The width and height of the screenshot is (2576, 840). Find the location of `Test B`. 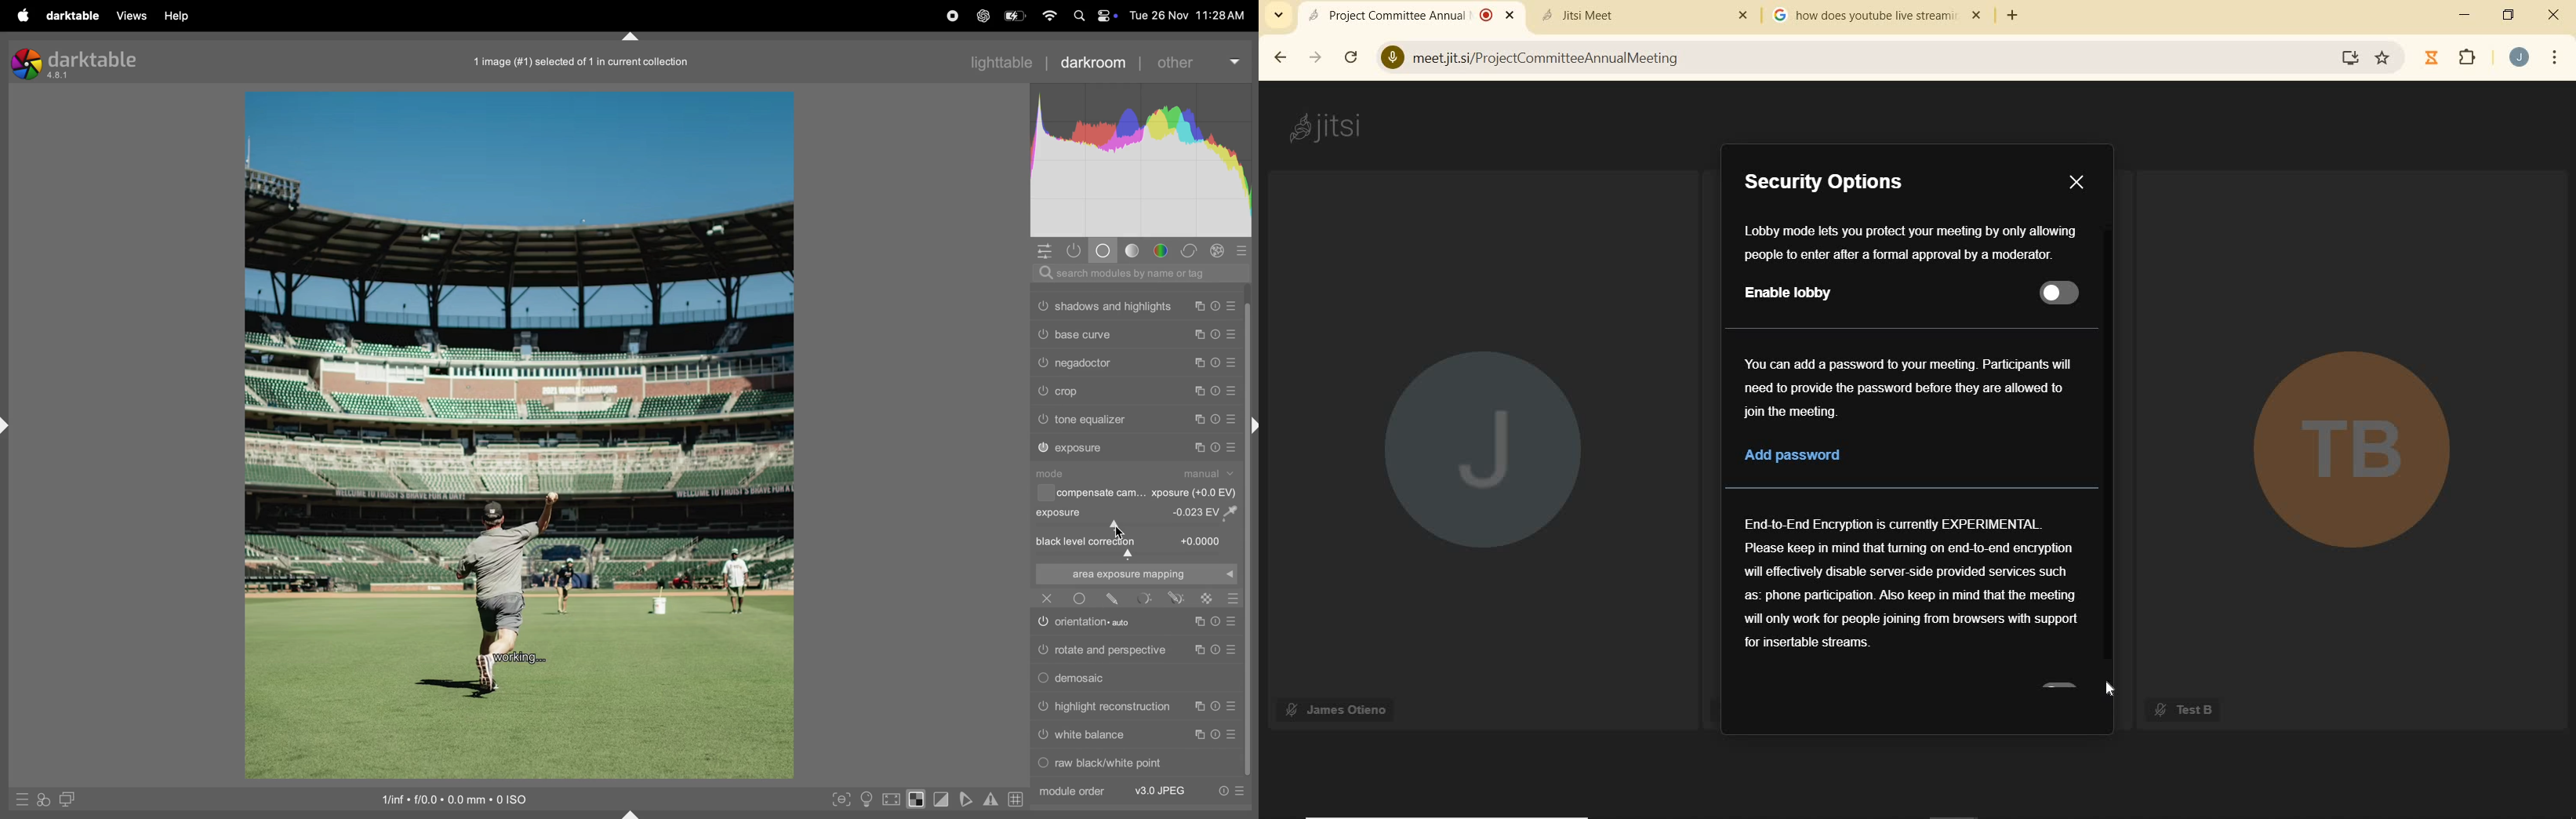

Test B is located at coordinates (2182, 710).